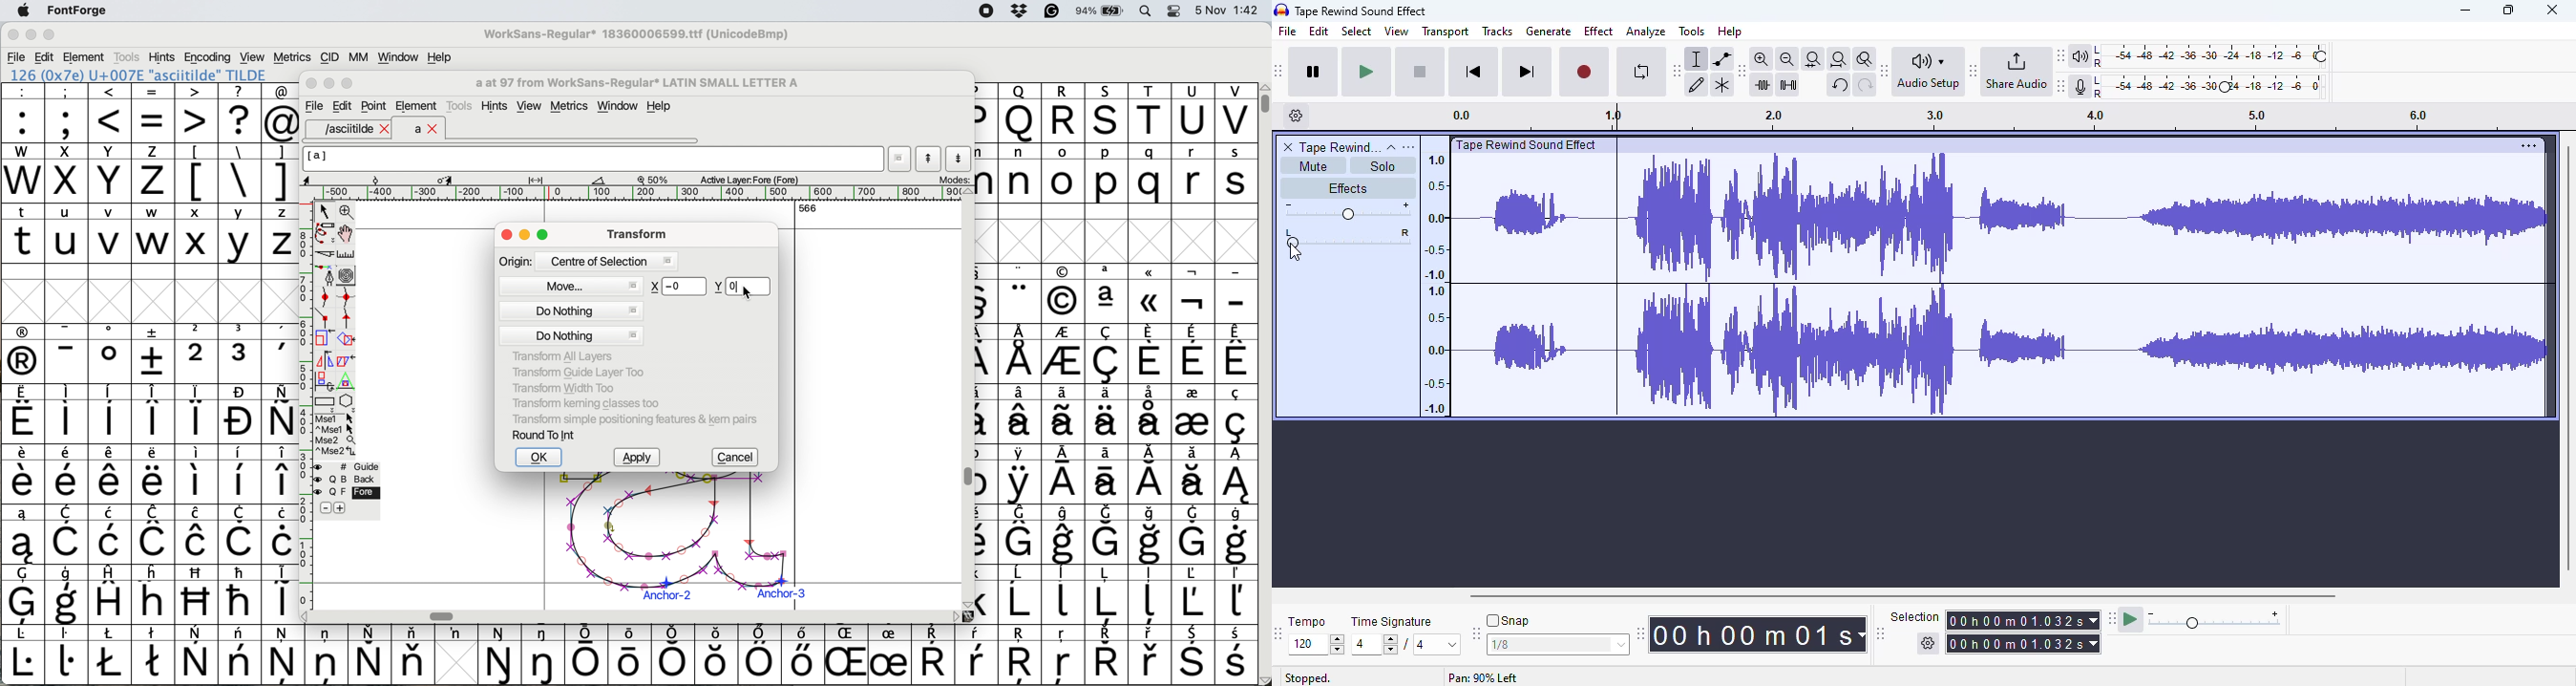  Describe the element at coordinates (23, 232) in the screenshot. I see `t` at that location.